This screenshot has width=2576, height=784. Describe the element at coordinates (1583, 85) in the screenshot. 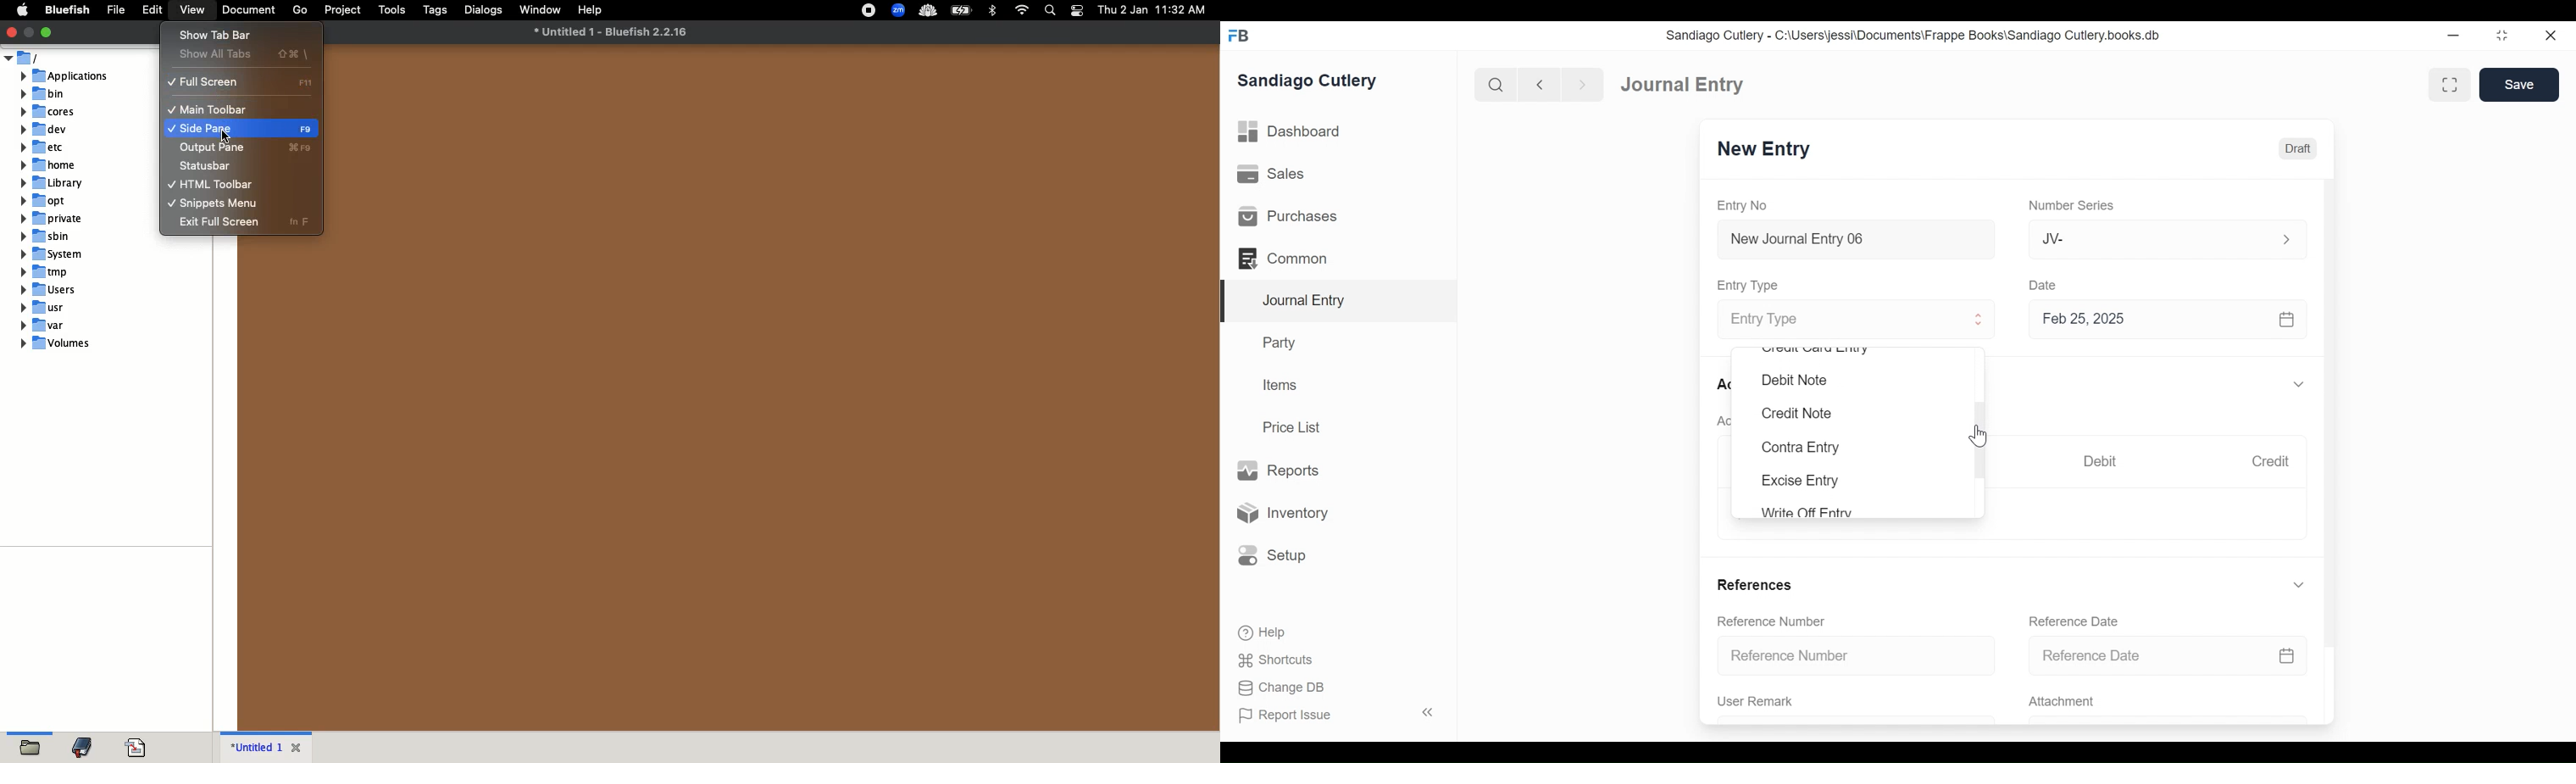

I see `Navigate Forward` at that location.